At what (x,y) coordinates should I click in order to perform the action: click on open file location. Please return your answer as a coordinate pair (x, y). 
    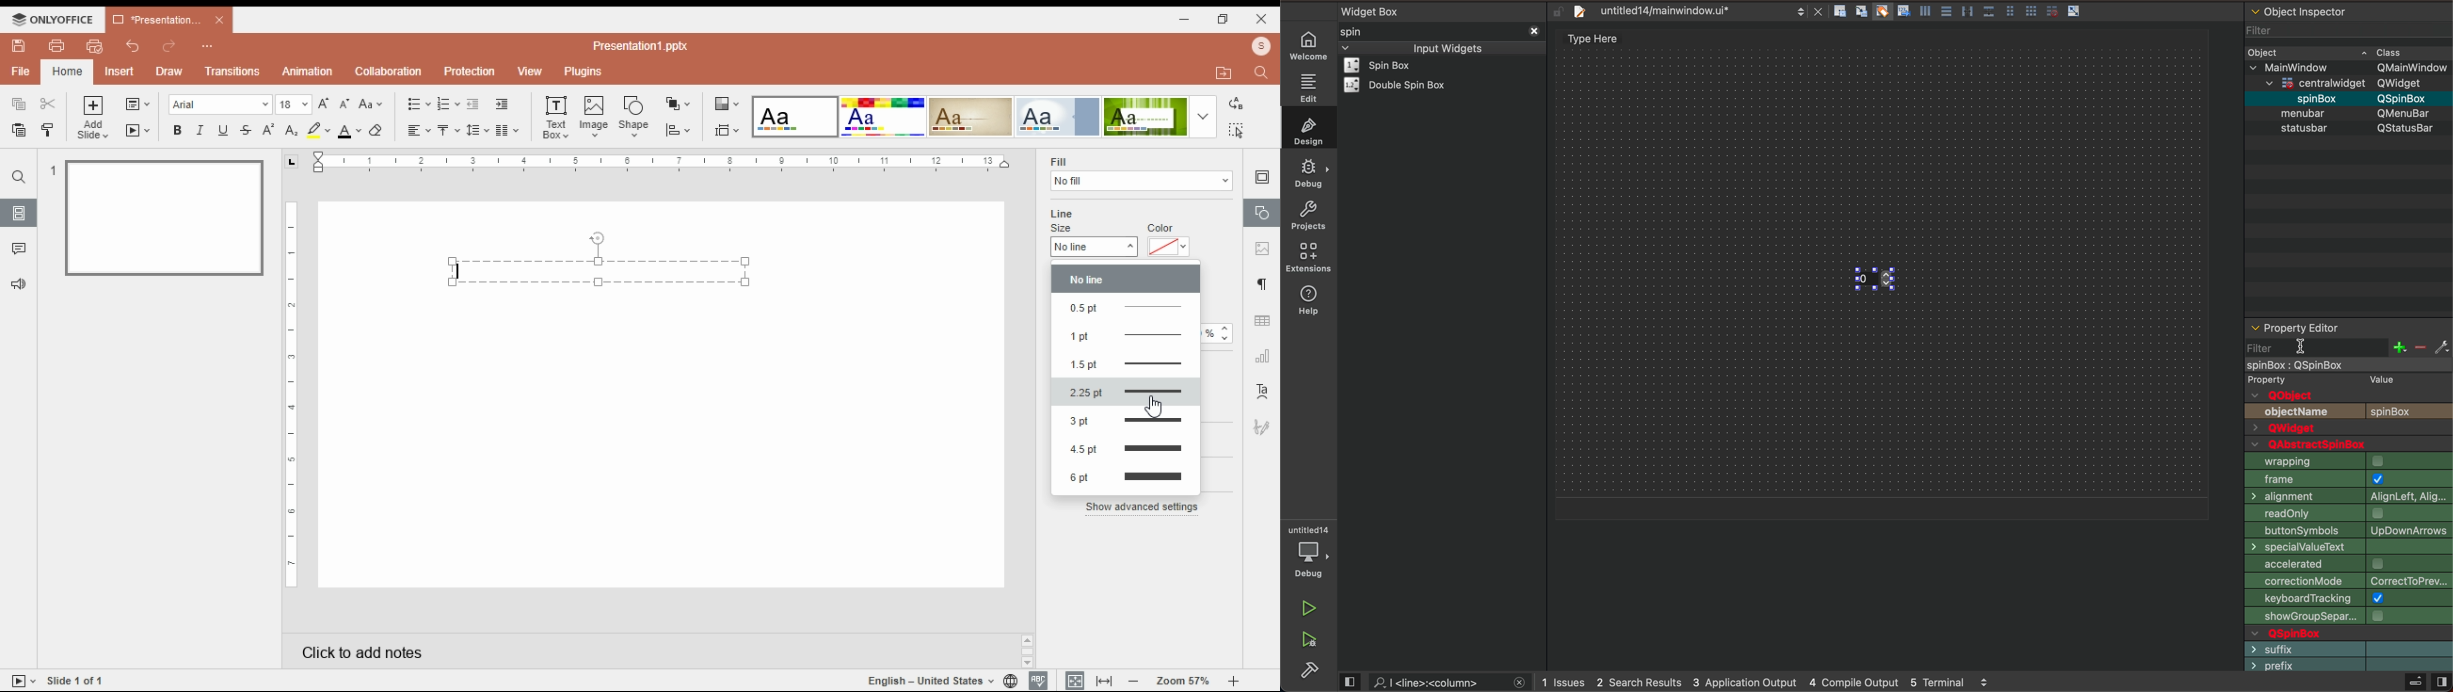
    Looking at the image, I should click on (1227, 72).